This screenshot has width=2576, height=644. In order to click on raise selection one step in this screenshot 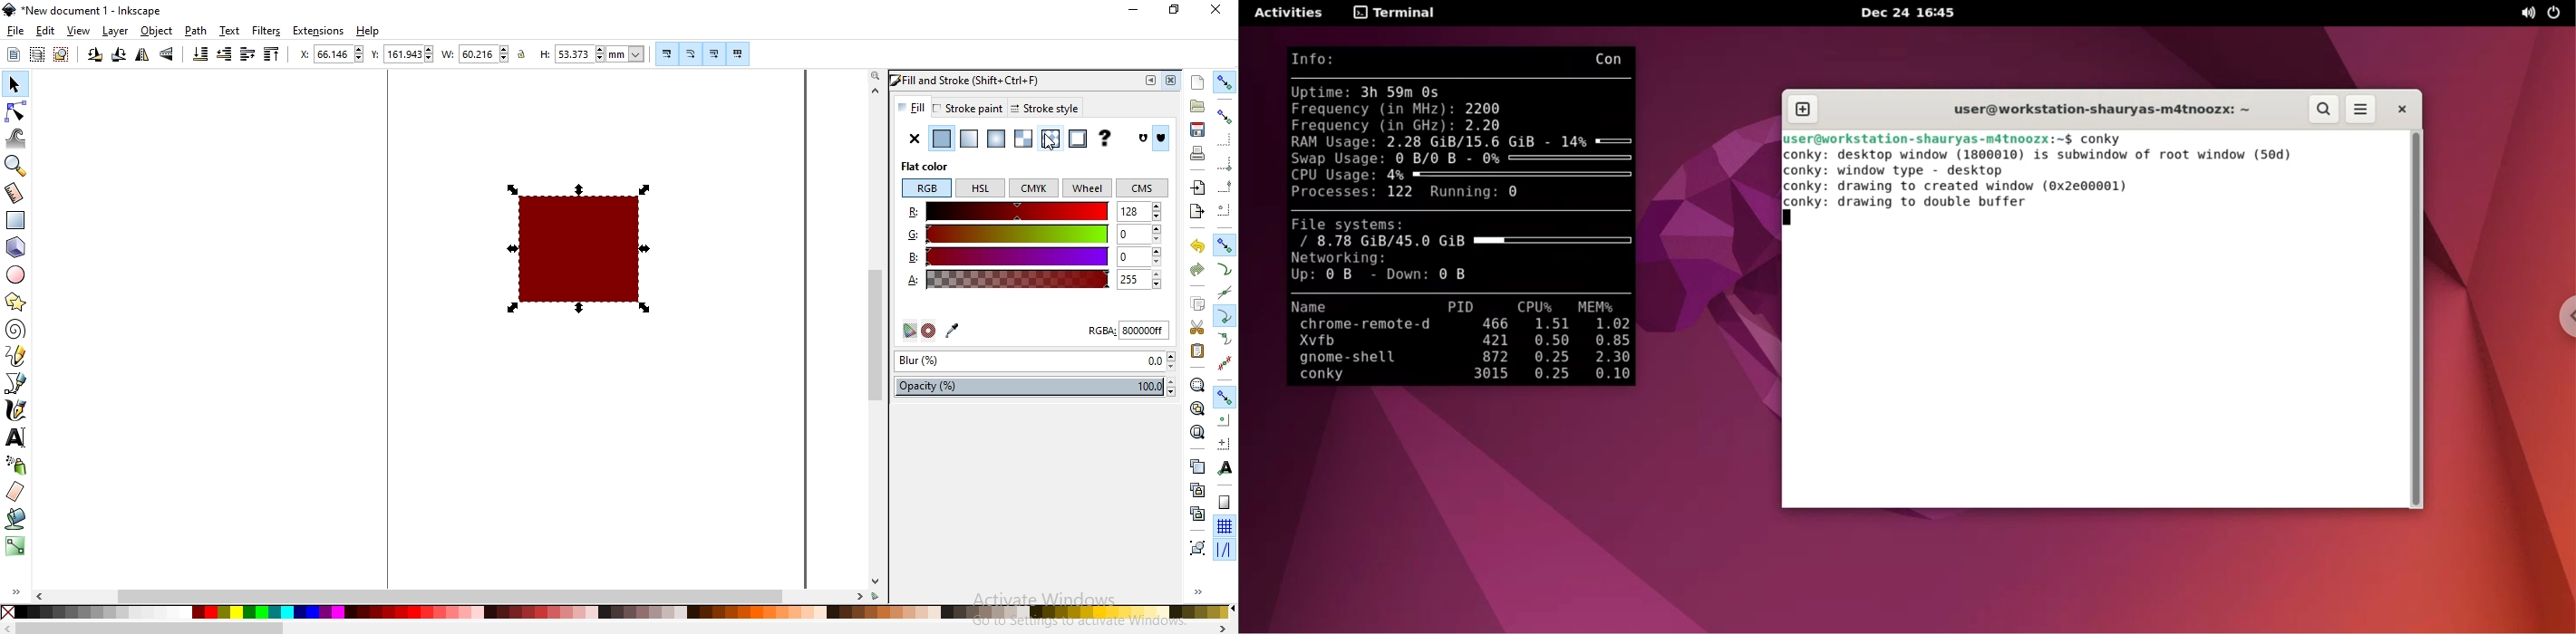, I will do `click(247, 54)`.